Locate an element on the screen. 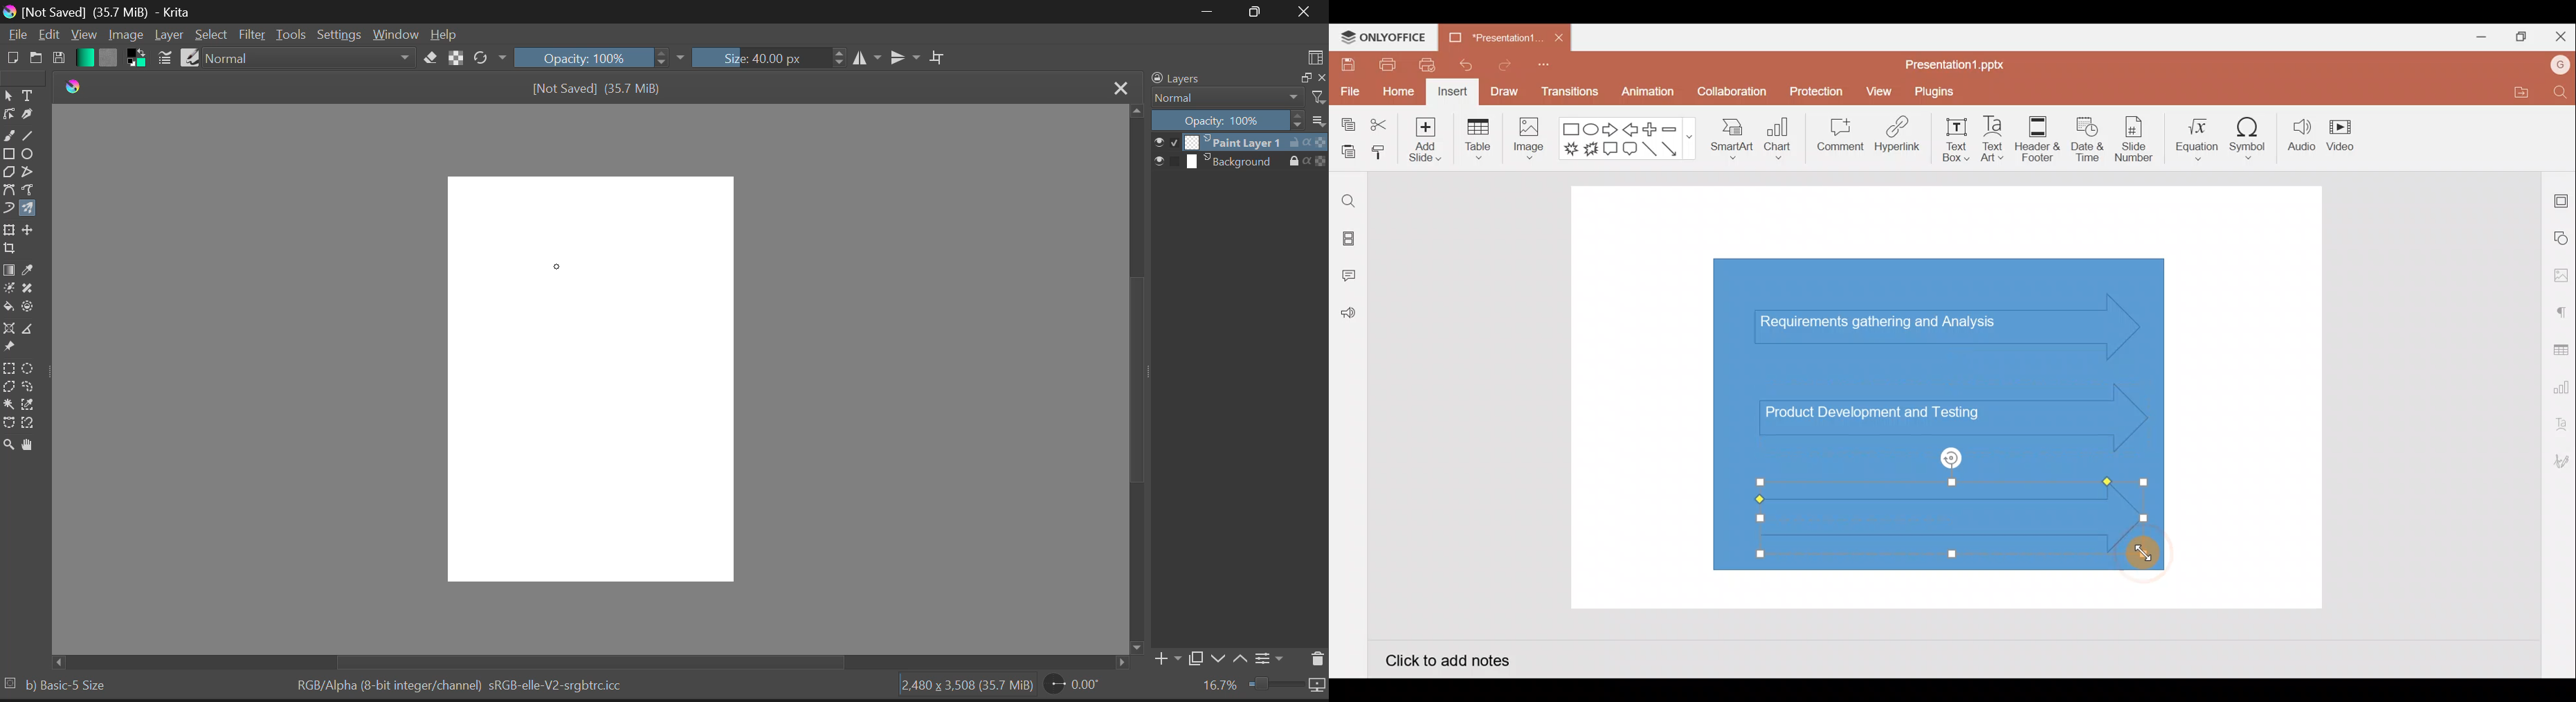 The height and width of the screenshot is (728, 2576). Video is located at coordinates (2343, 133).